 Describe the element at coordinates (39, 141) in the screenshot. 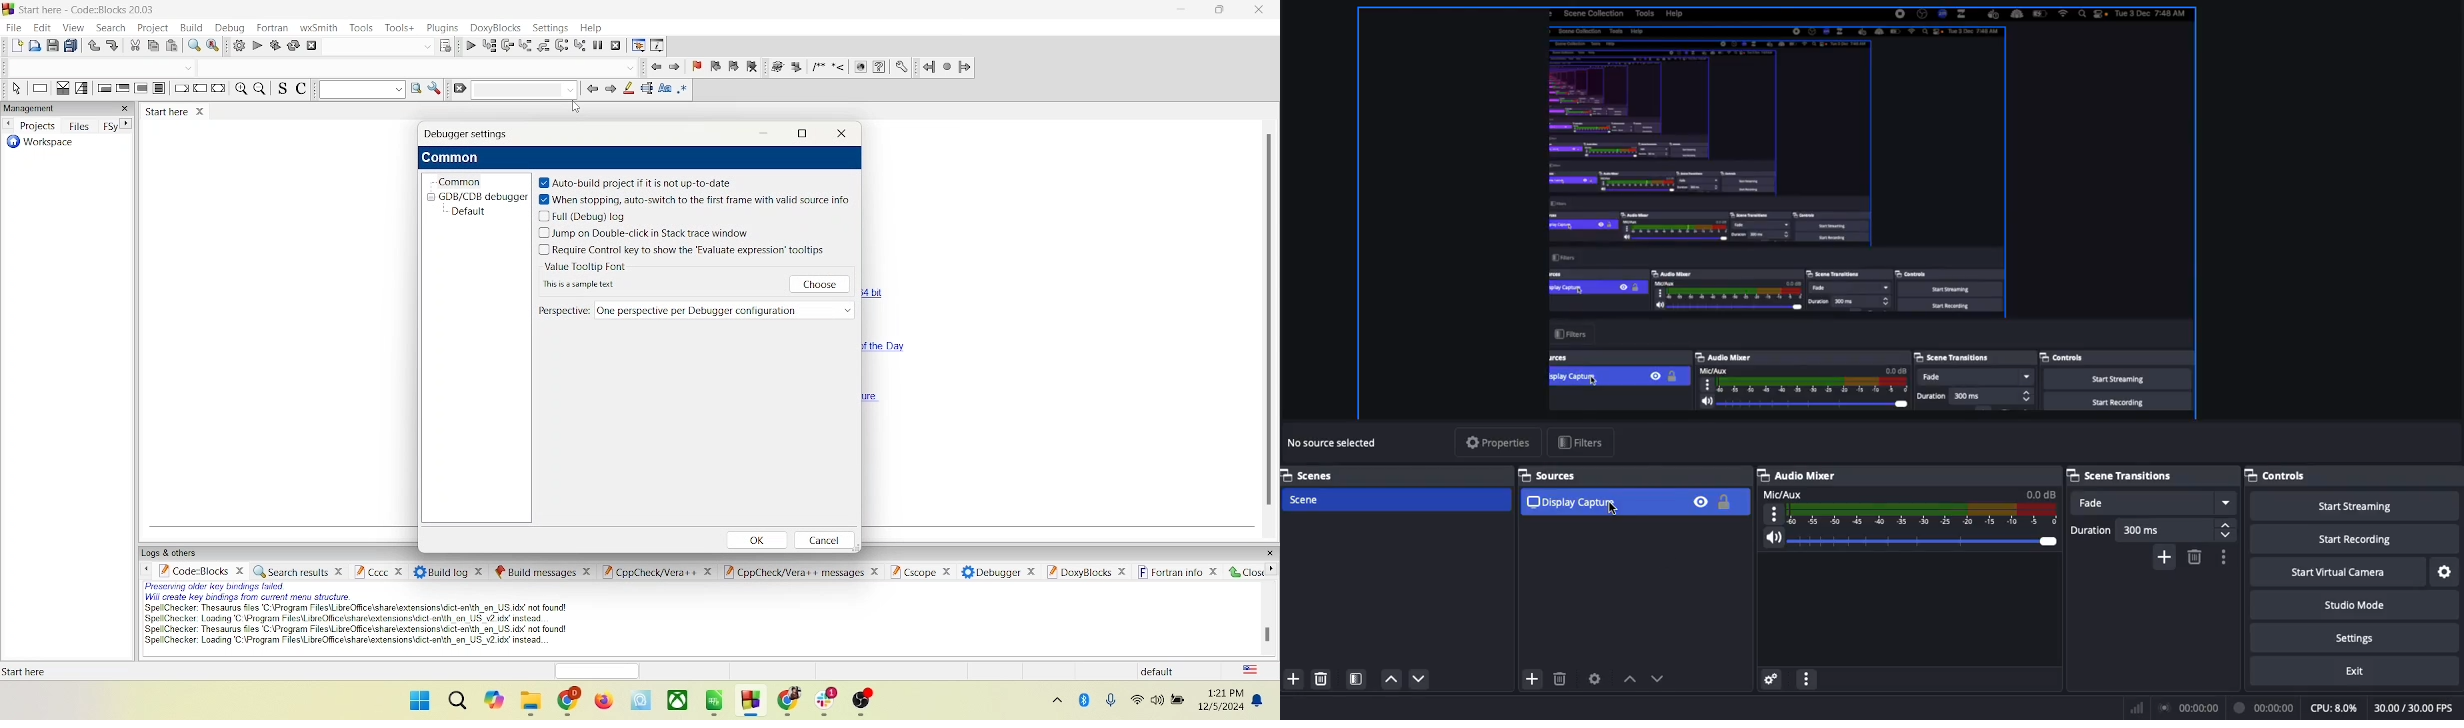

I see `workspace` at that location.